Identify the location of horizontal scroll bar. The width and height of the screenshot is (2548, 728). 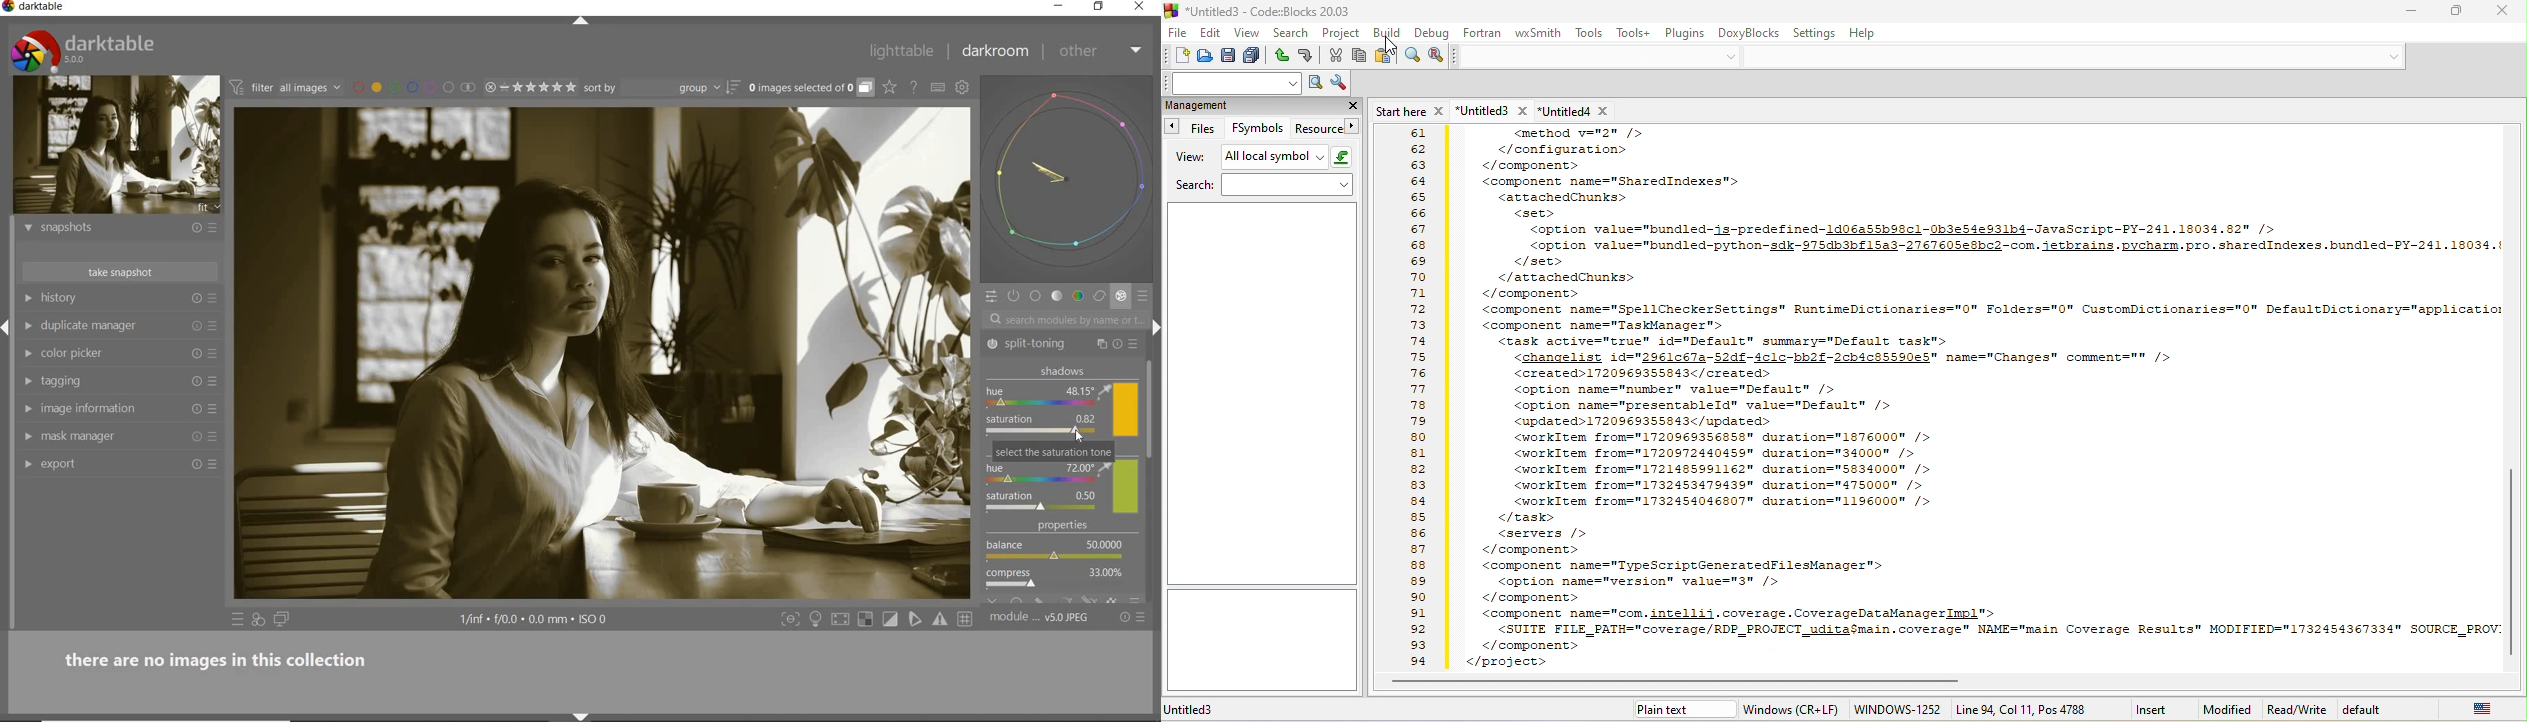
(1693, 680).